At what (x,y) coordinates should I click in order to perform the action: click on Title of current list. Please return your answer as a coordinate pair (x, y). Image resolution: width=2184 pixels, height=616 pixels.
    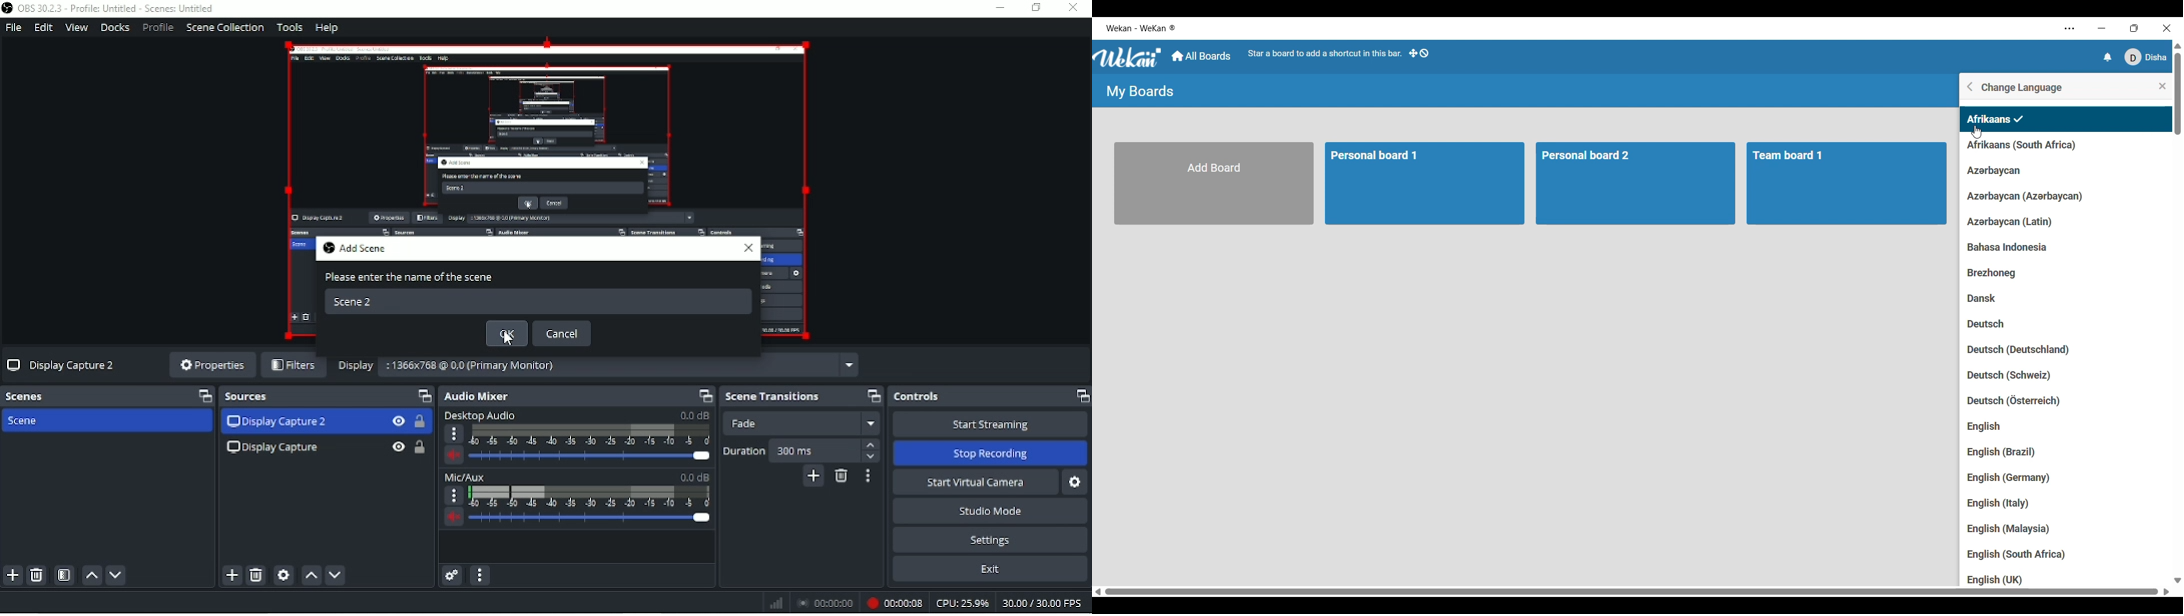
    Looking at the image, I should click on (2023, 88).